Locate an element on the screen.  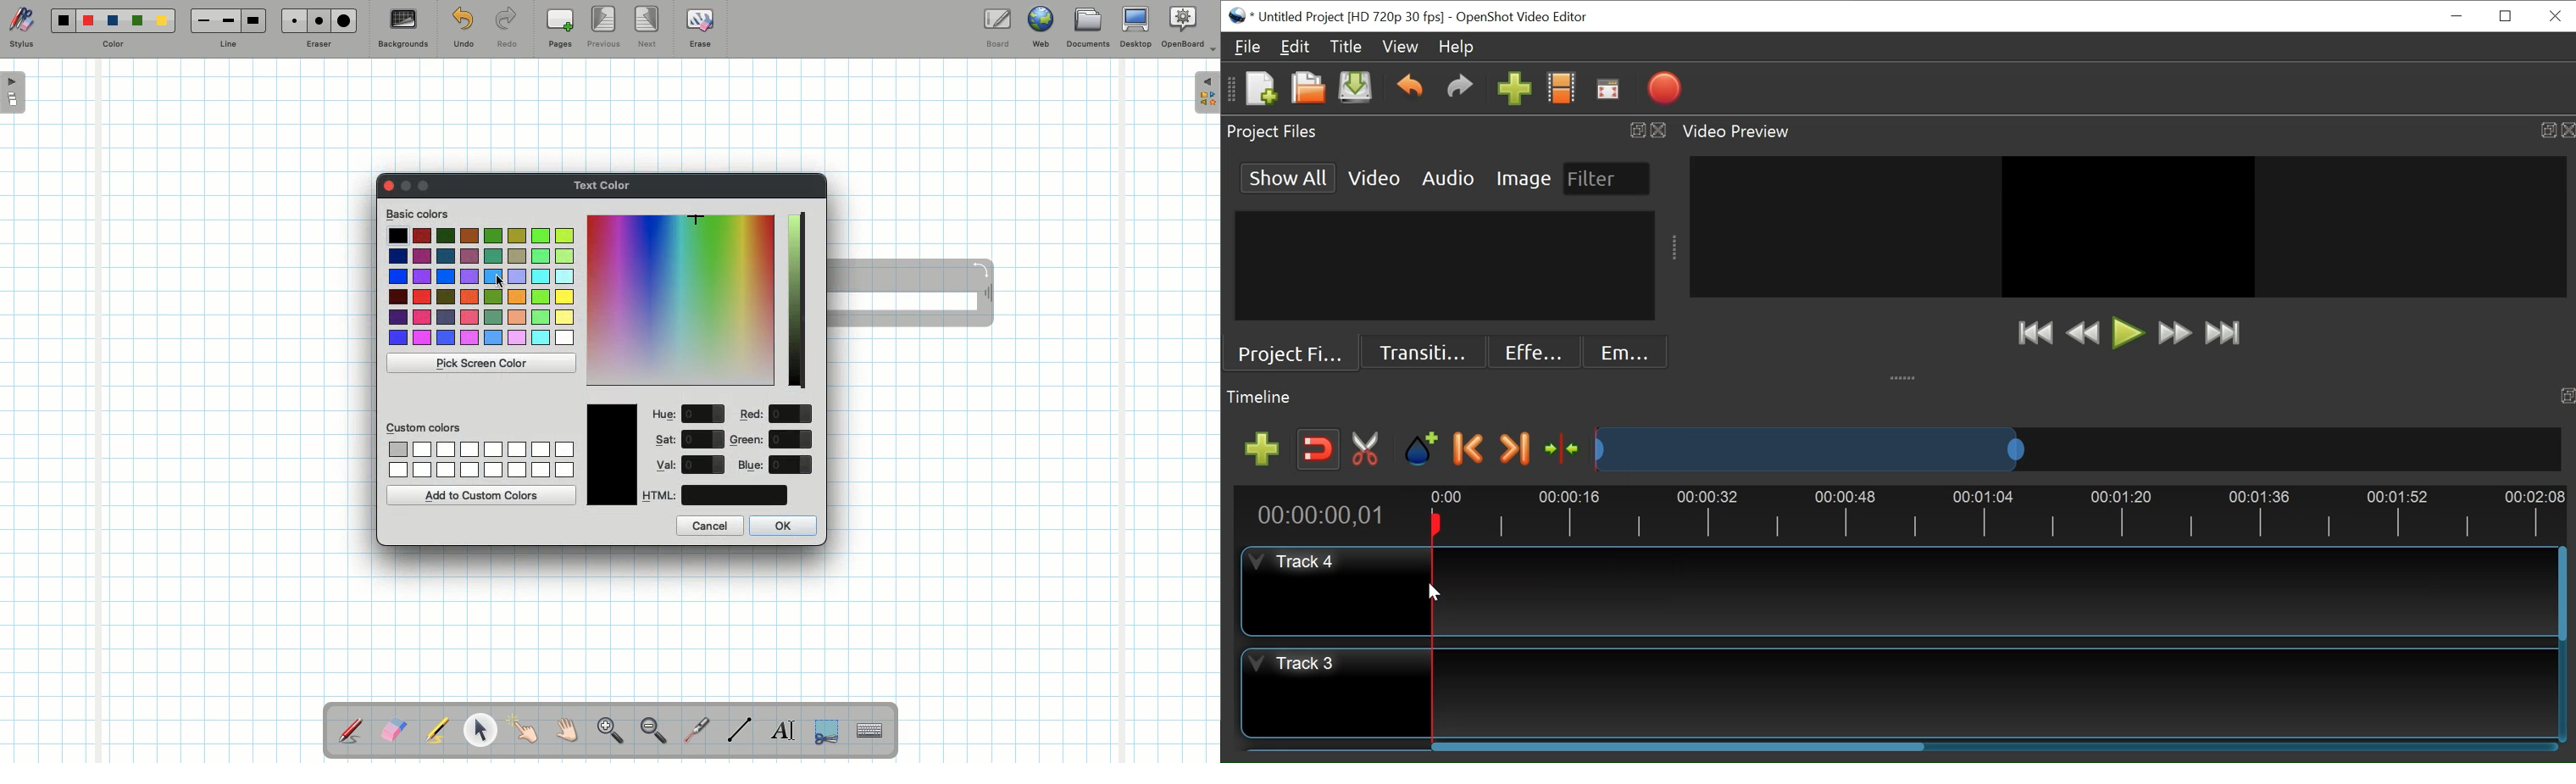
Open File is located at coordinates (1306, 90).